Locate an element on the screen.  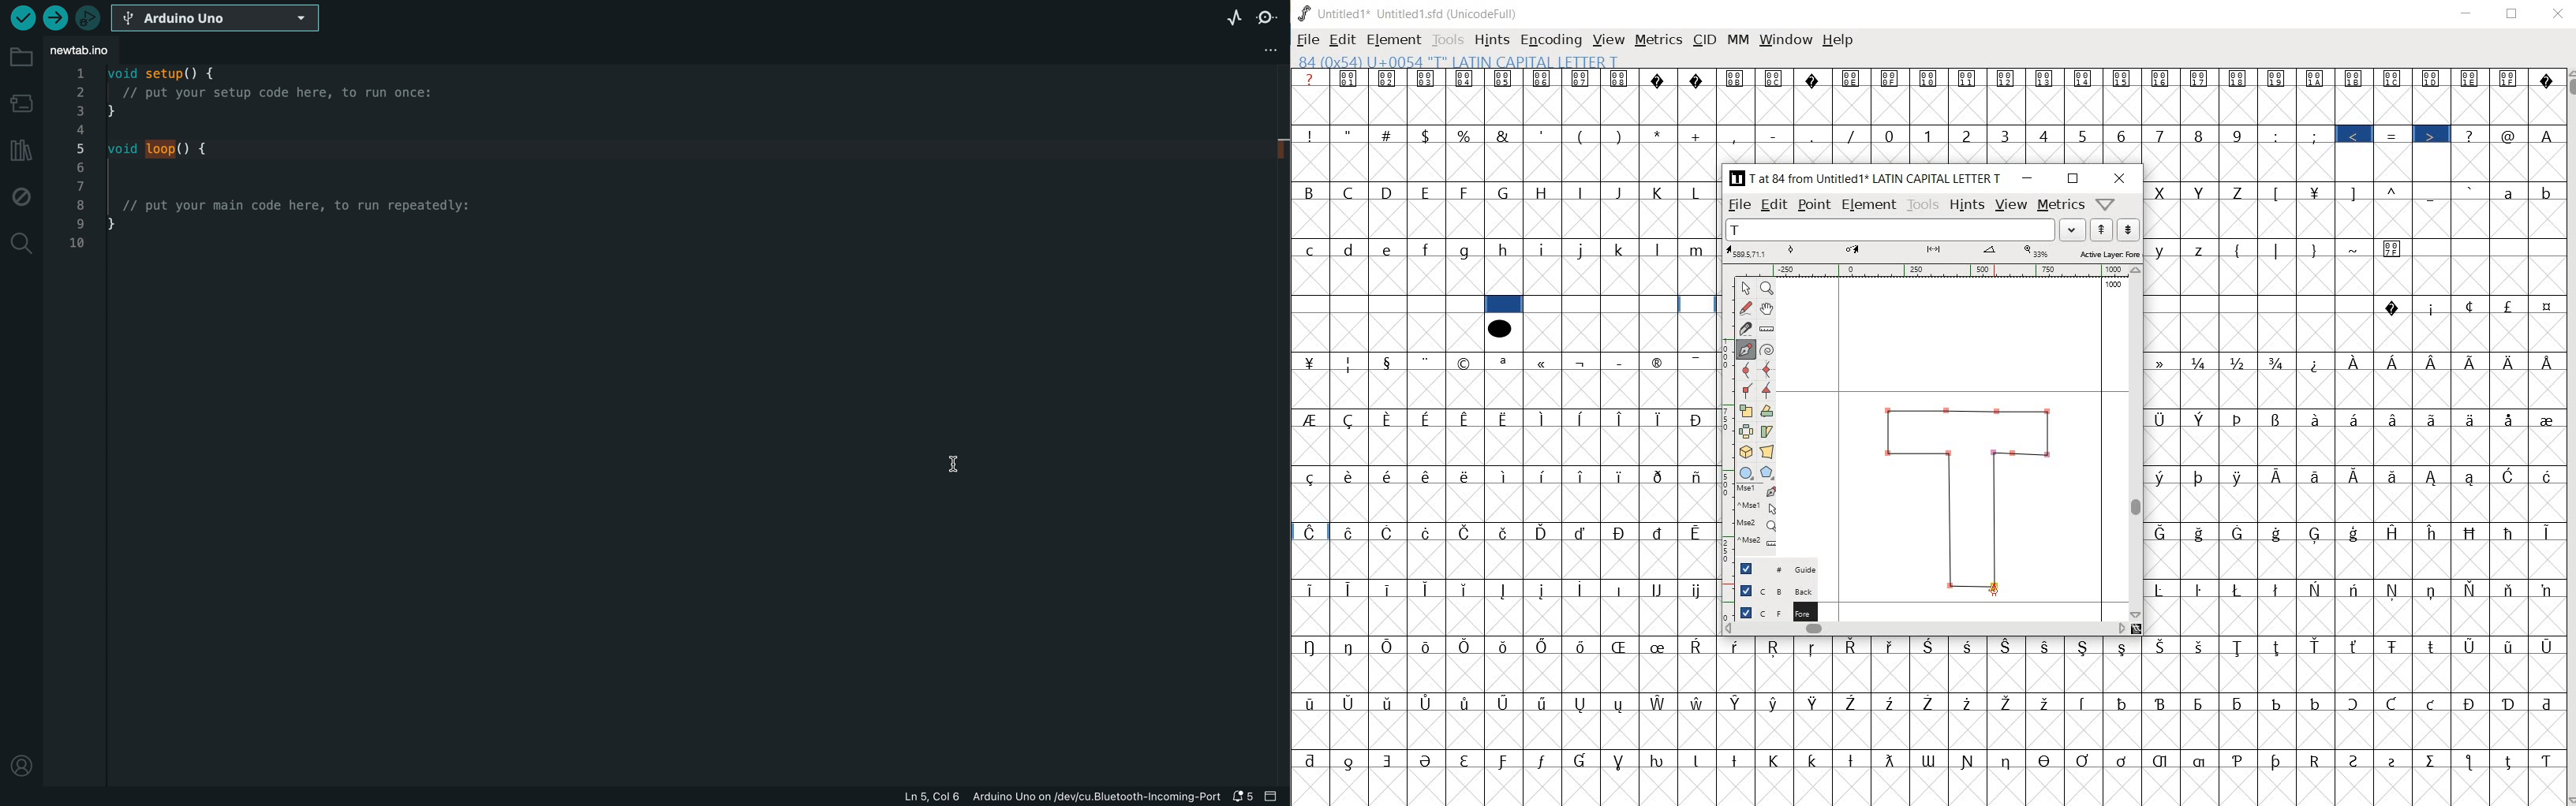
skew is located at coordinates (1770, 431).